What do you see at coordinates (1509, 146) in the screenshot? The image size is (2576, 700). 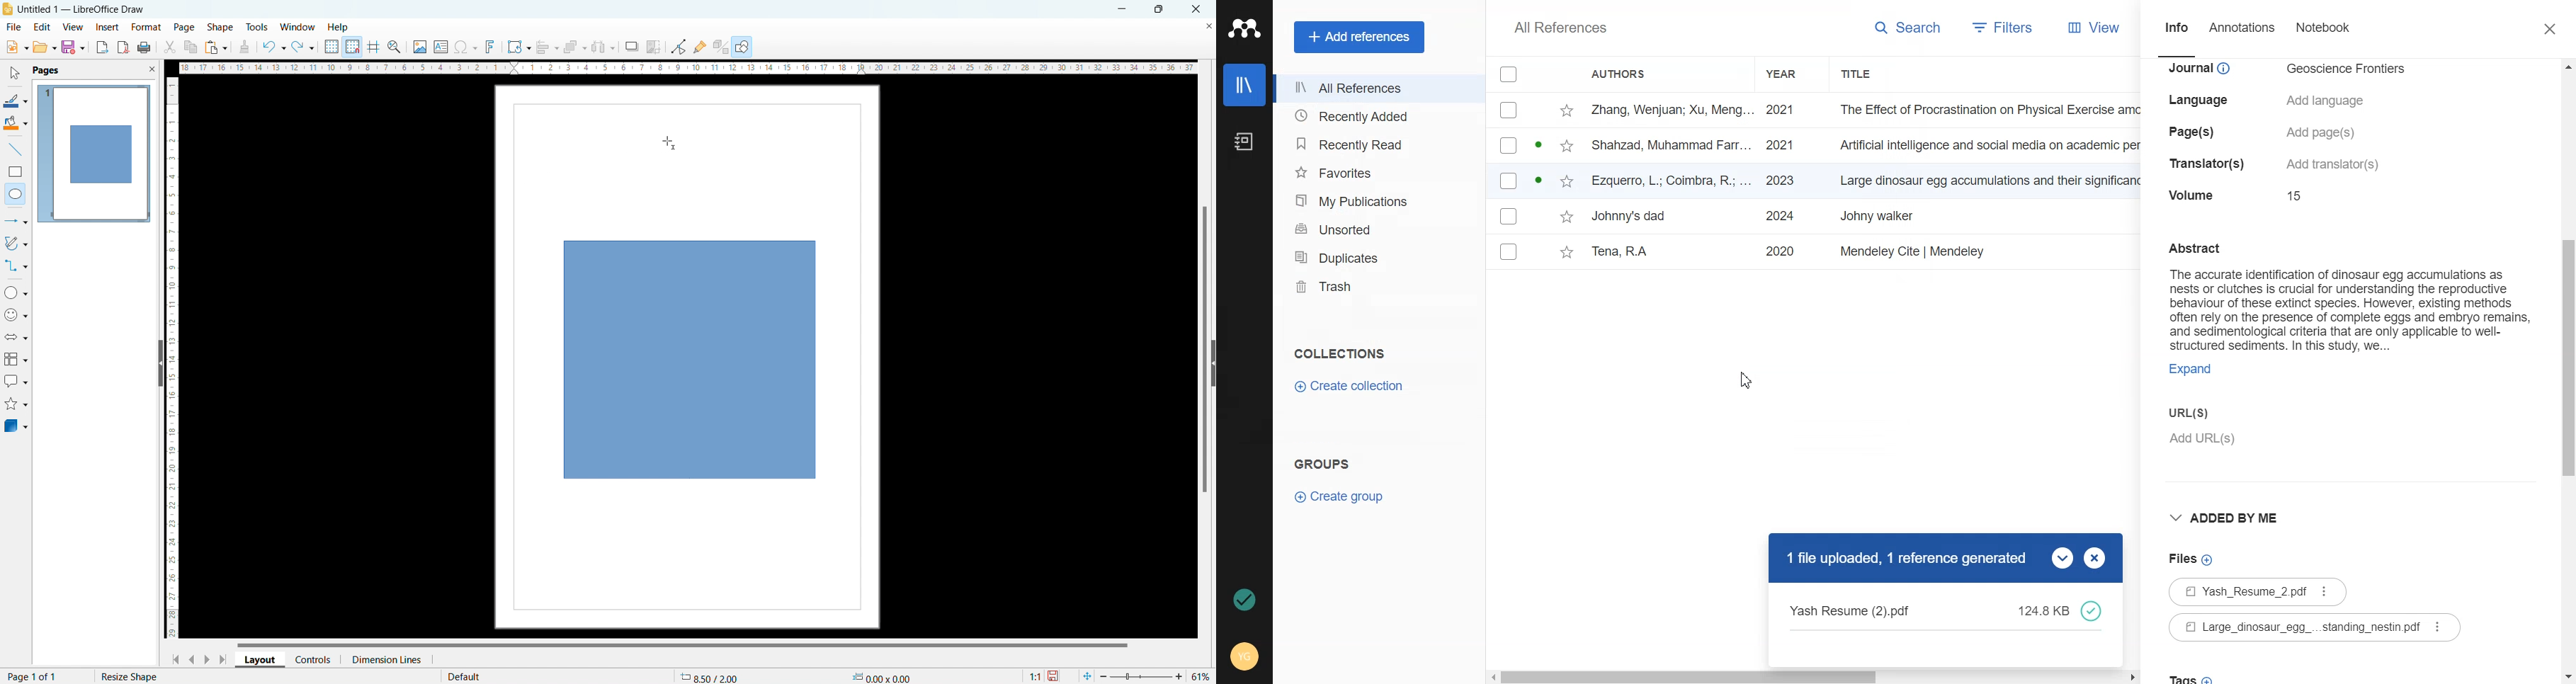 I see `Checkbox` at bounding box center [1509, 146].